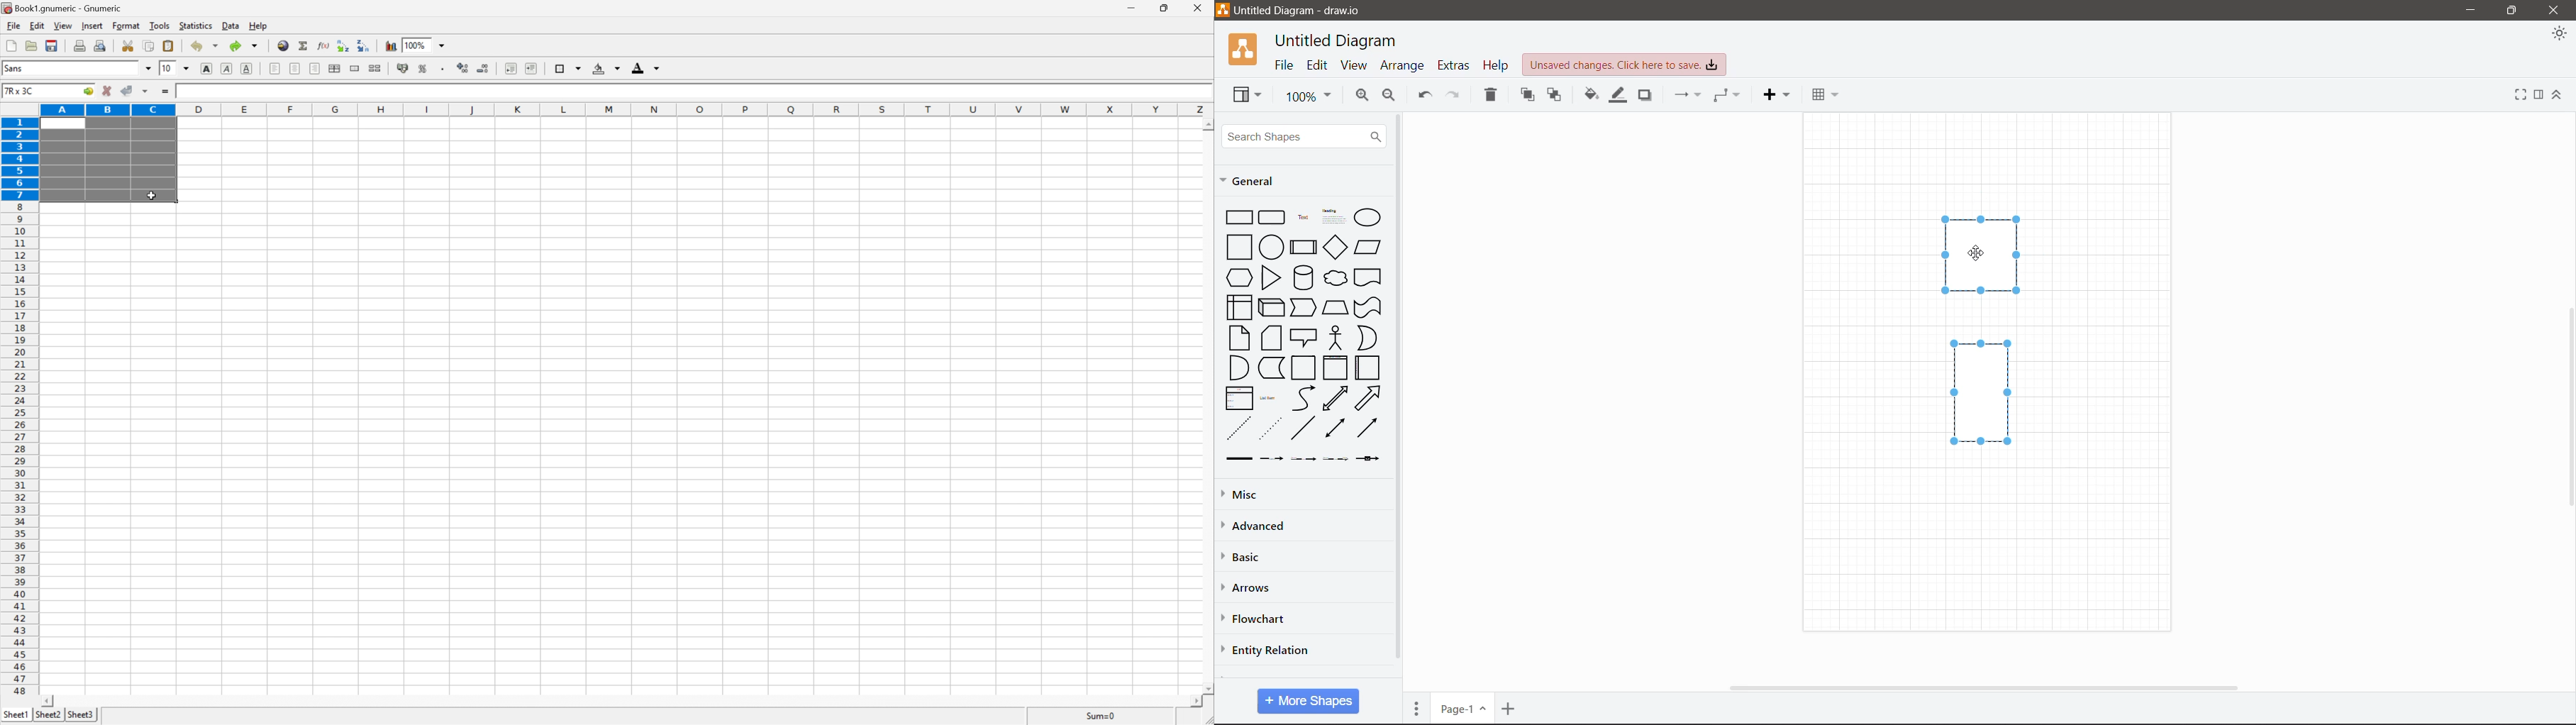 The height and width of the screenshot is (728, 2576). I want to click on General, so click(1258, 183).